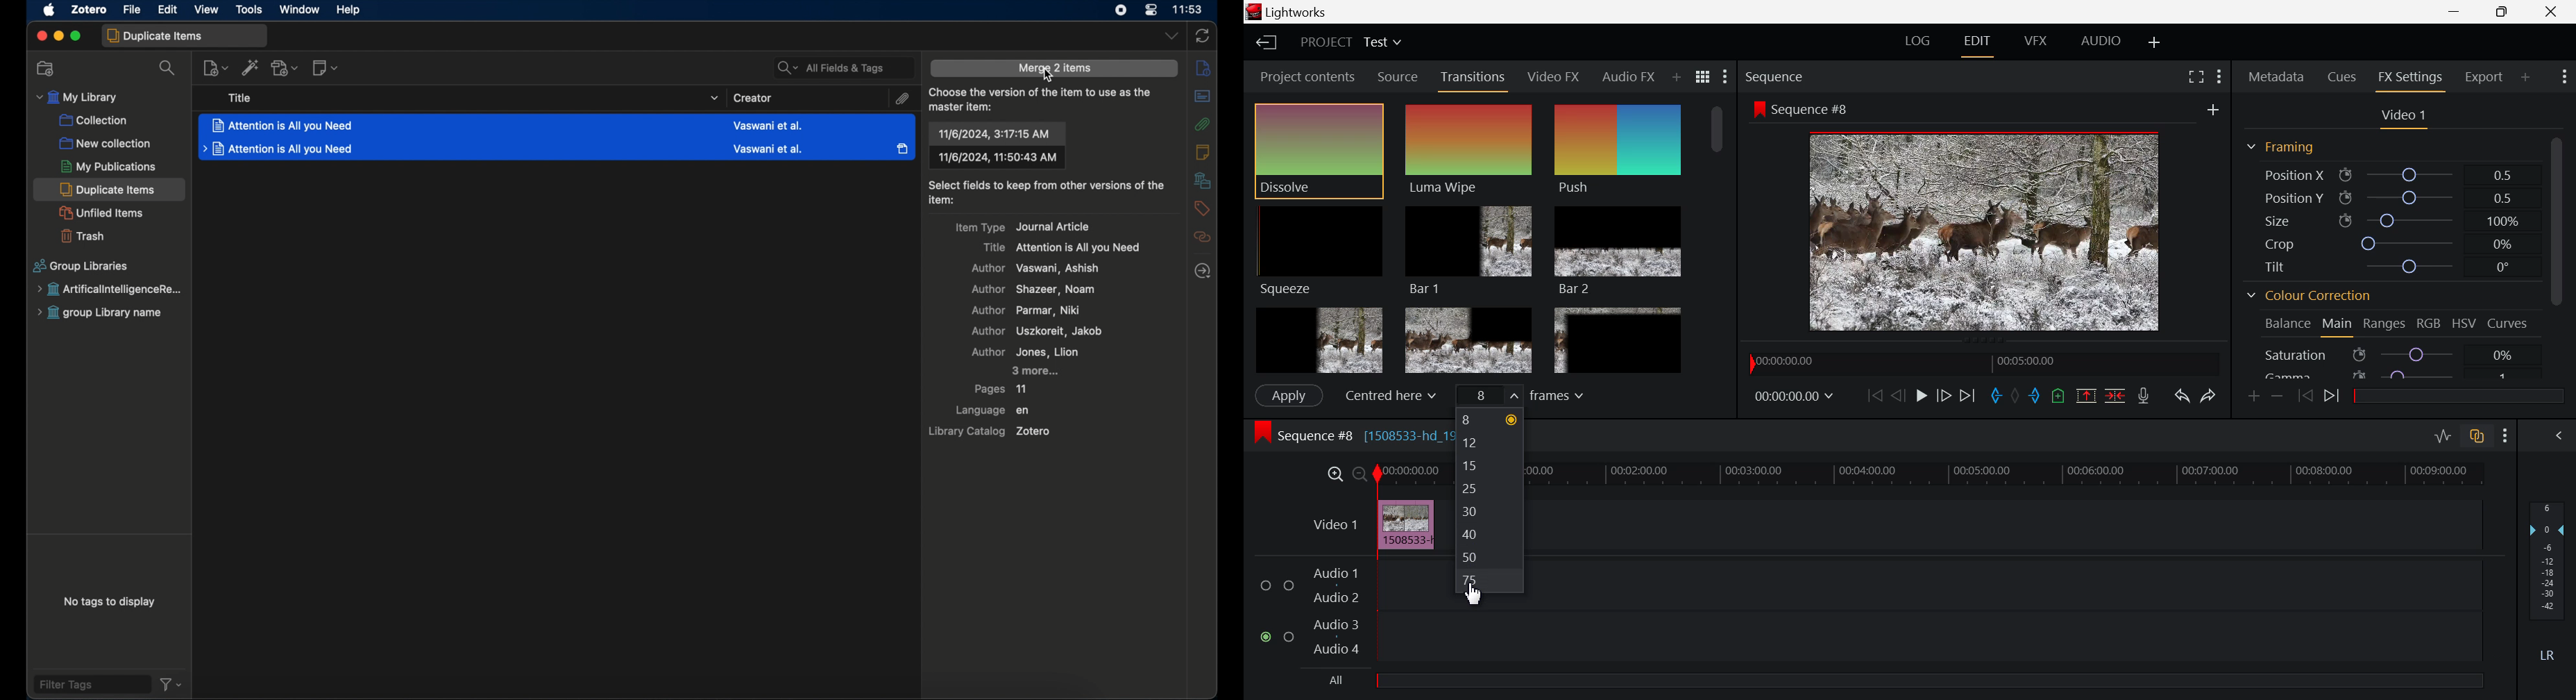 The image size is (2576, 700). What do you see at coordinates (82, 266) in the screenshot?
I see `group libraries` at bounding box center [82, 266].